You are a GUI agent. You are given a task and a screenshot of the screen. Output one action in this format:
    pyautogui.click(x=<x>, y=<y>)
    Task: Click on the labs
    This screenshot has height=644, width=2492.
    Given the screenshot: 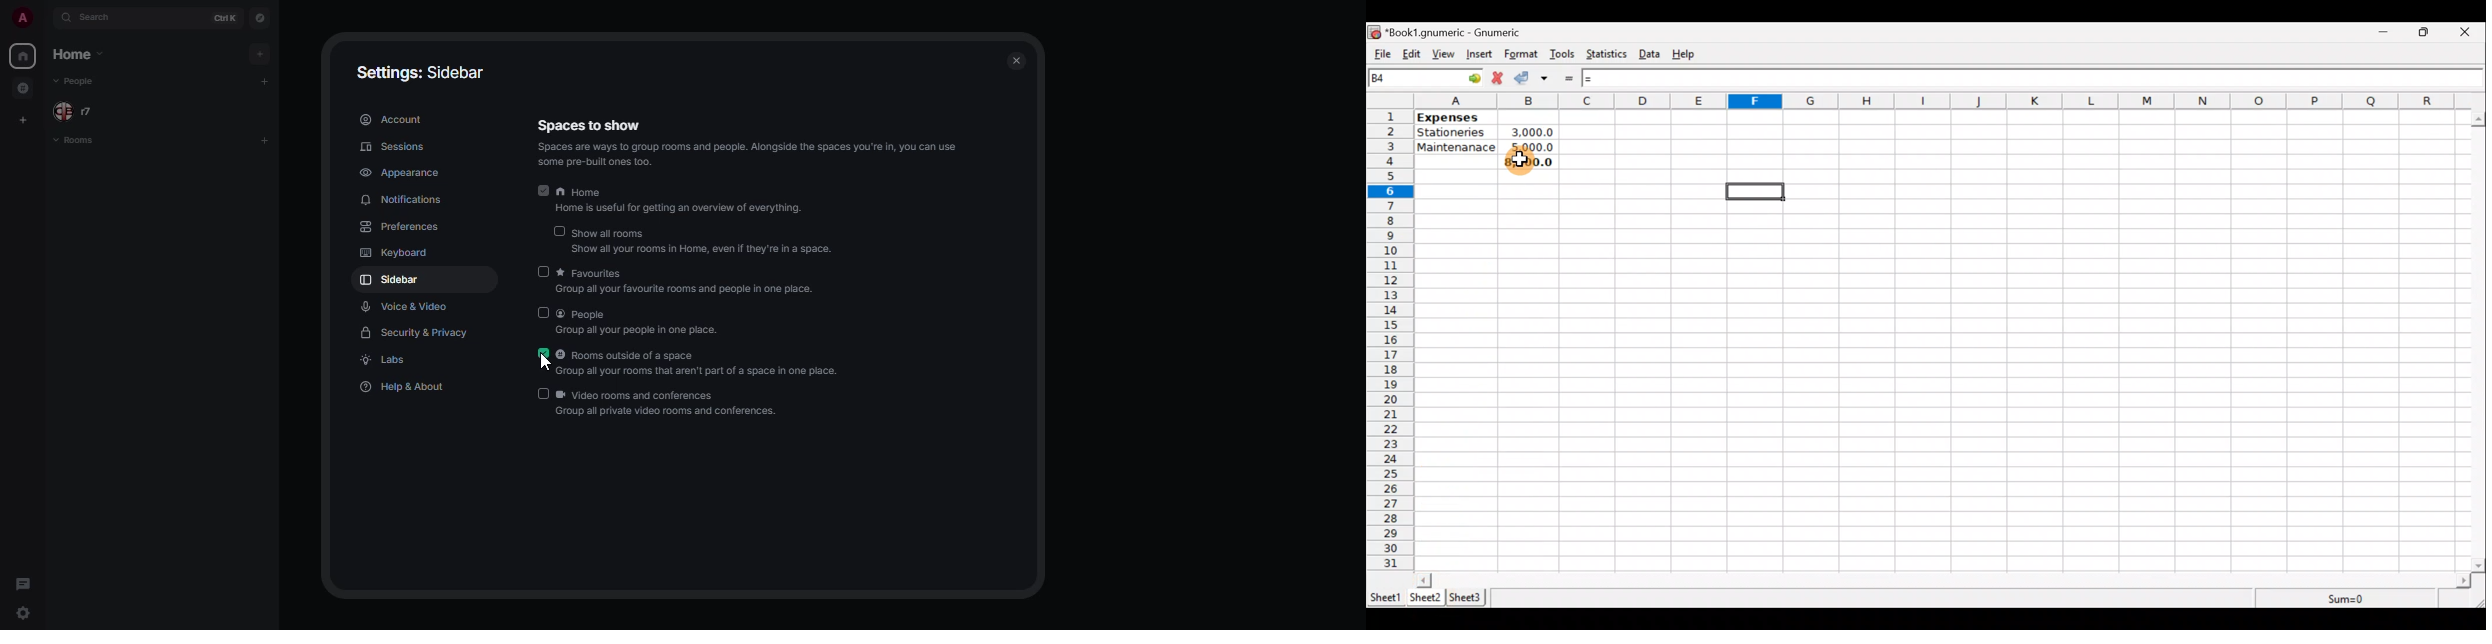 What is the action you would take?
    pyautogui.click(x=385, y=361)
    